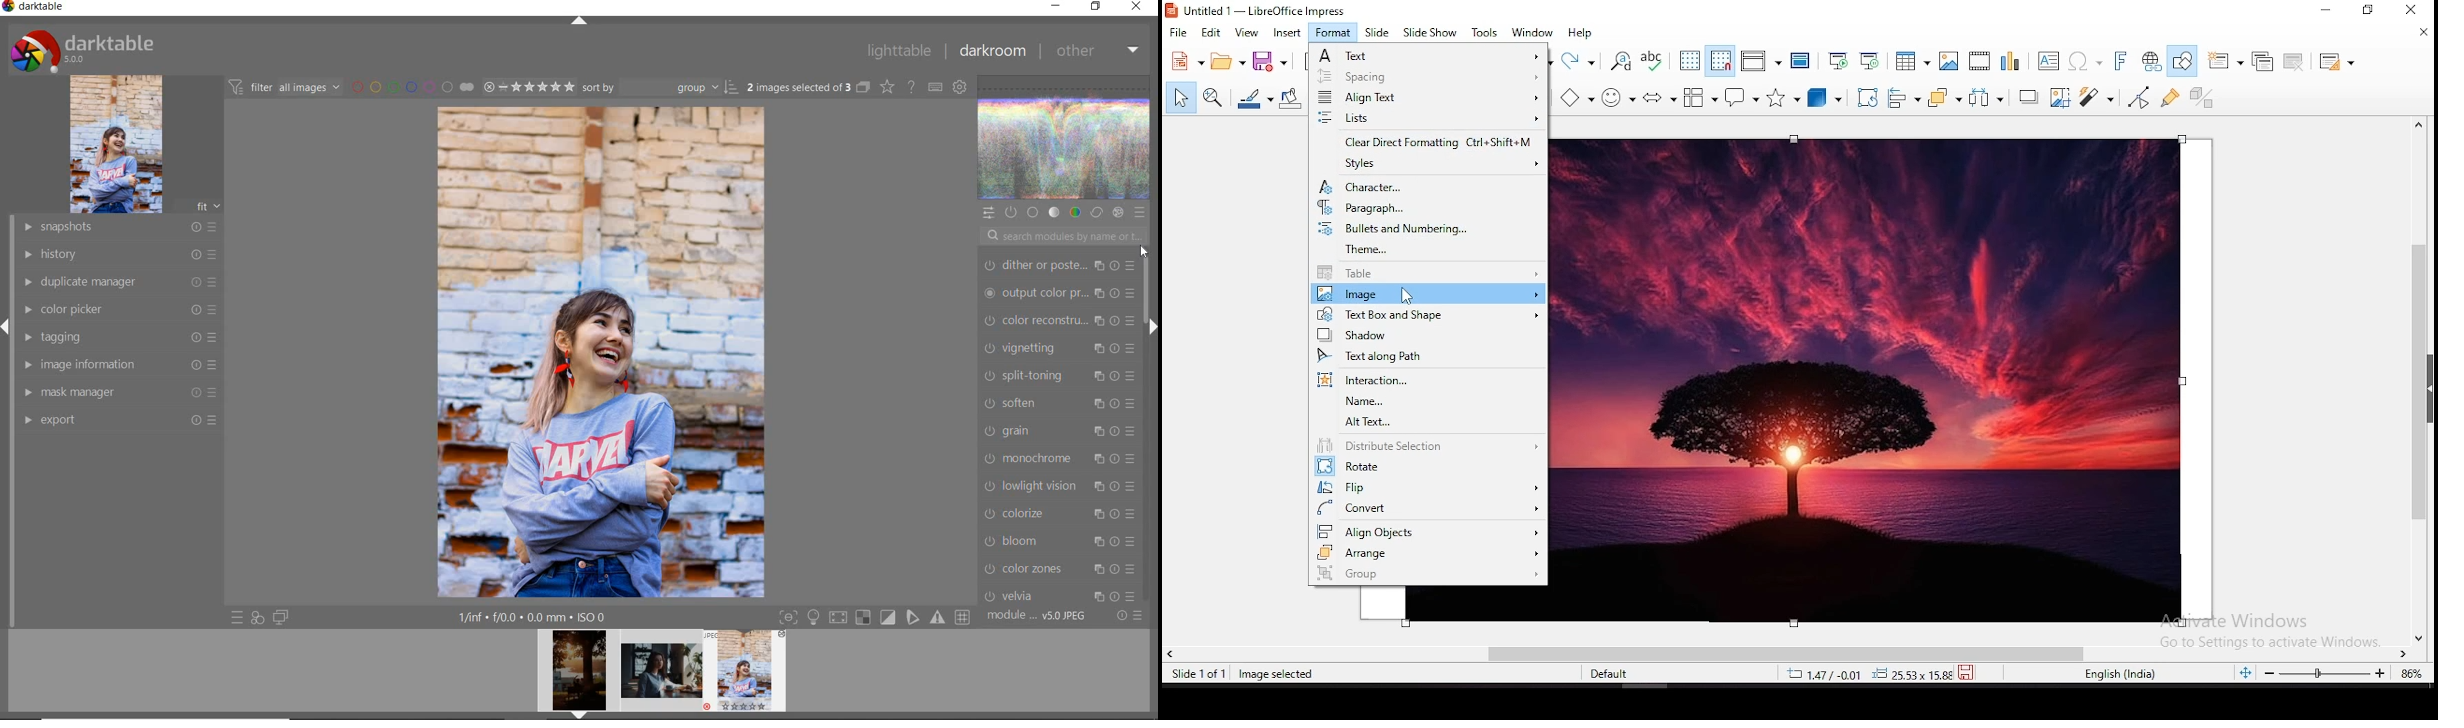 The height and width of the screenshot is (728, 2464). Describe the element at coordinates (1579, 59) in the screenshot. I see `redo` at that location.